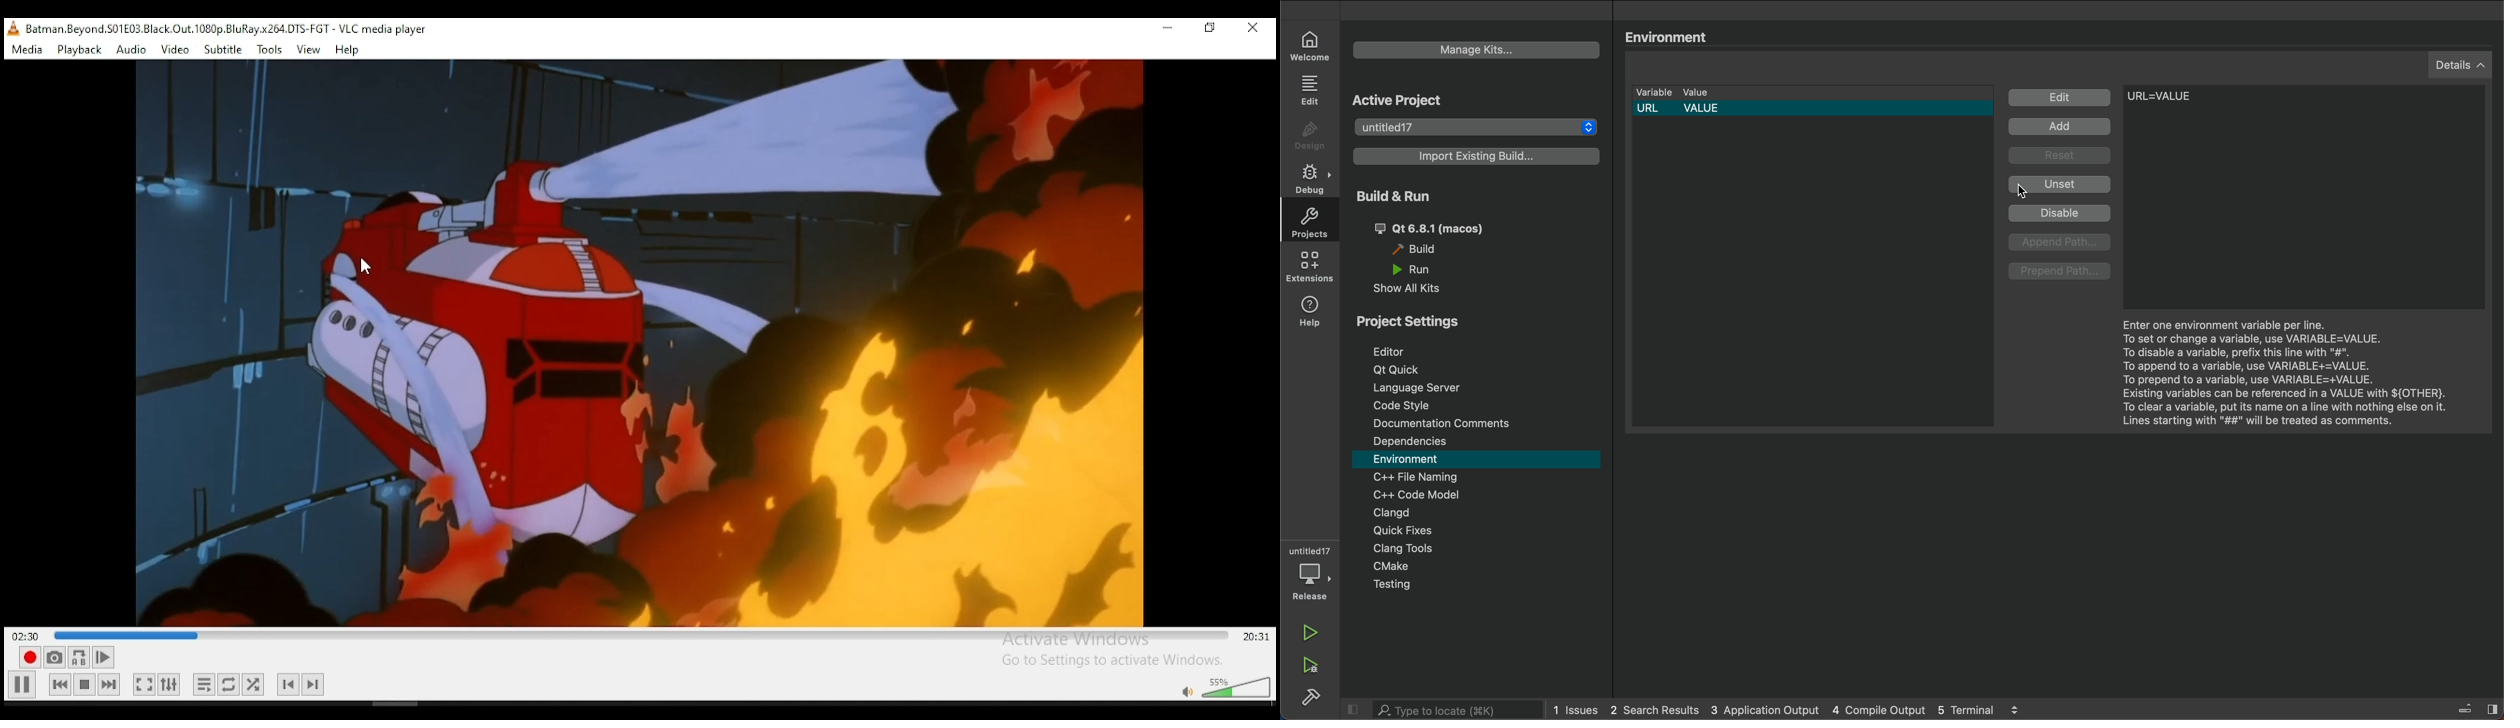 This screenshot has width=2520, height=728. Describe the element at coordinates (1416, 495) in the screenshot. I see `code model` at that location.